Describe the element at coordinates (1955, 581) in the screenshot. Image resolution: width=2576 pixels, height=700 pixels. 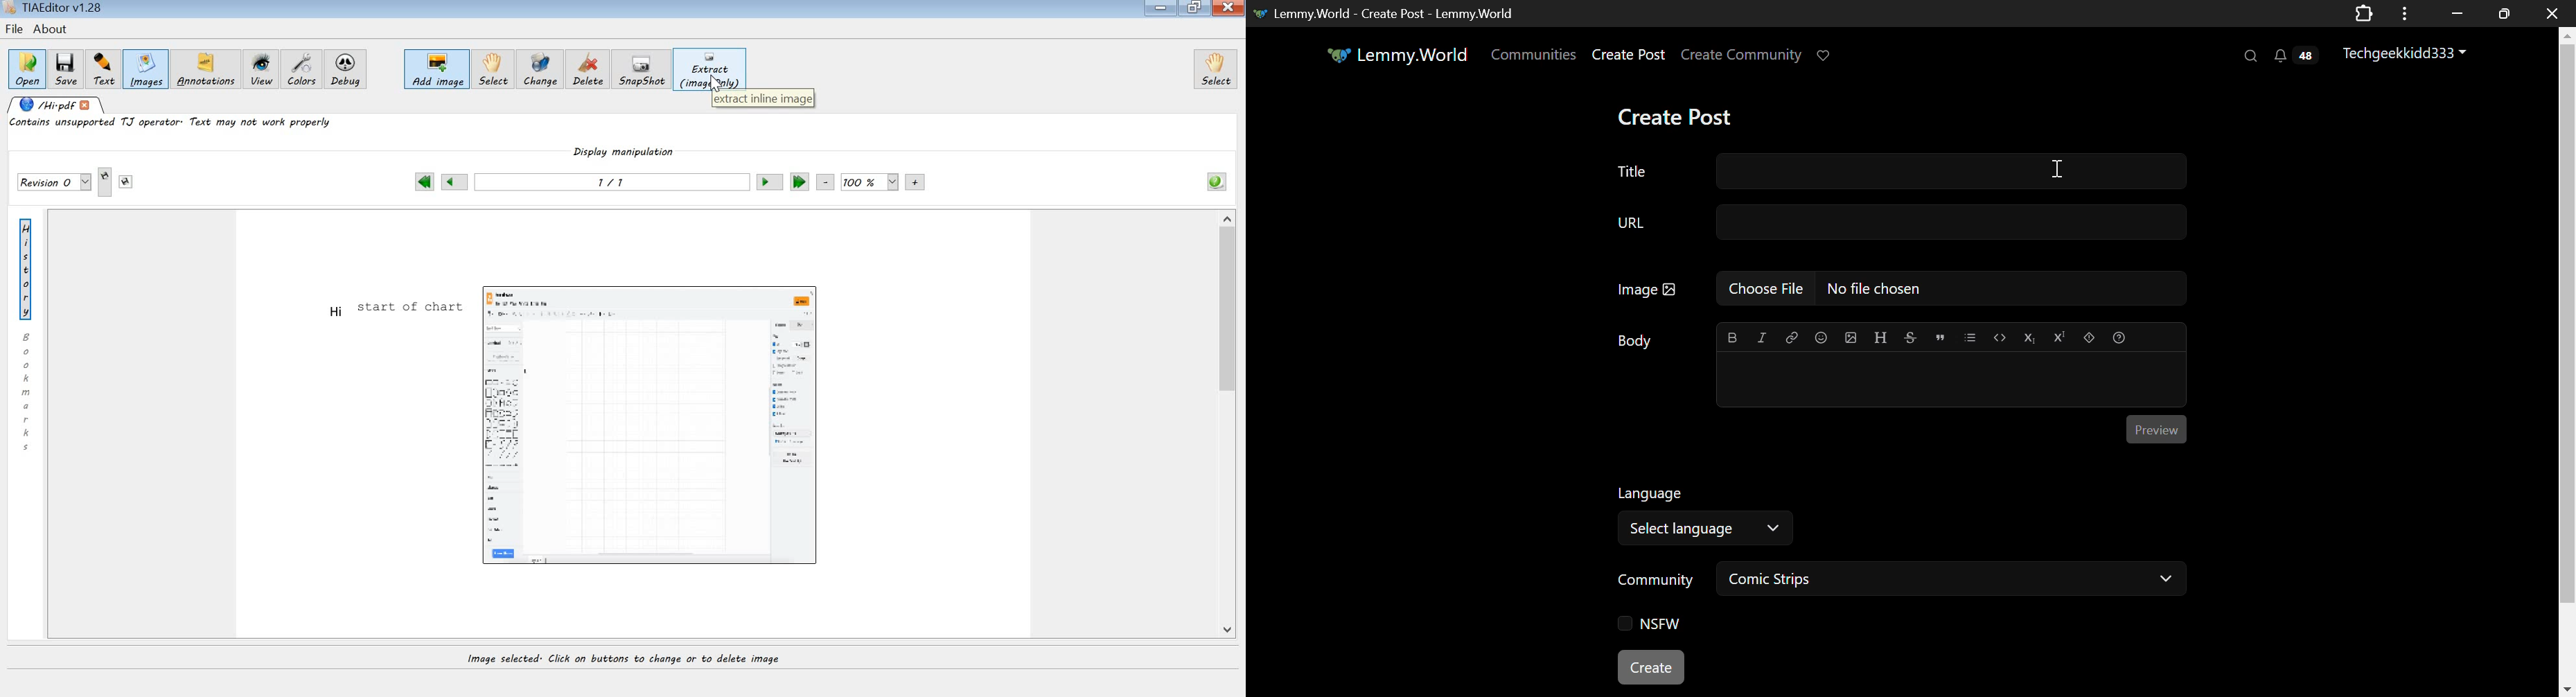
I see `Comic Strips` at that location.